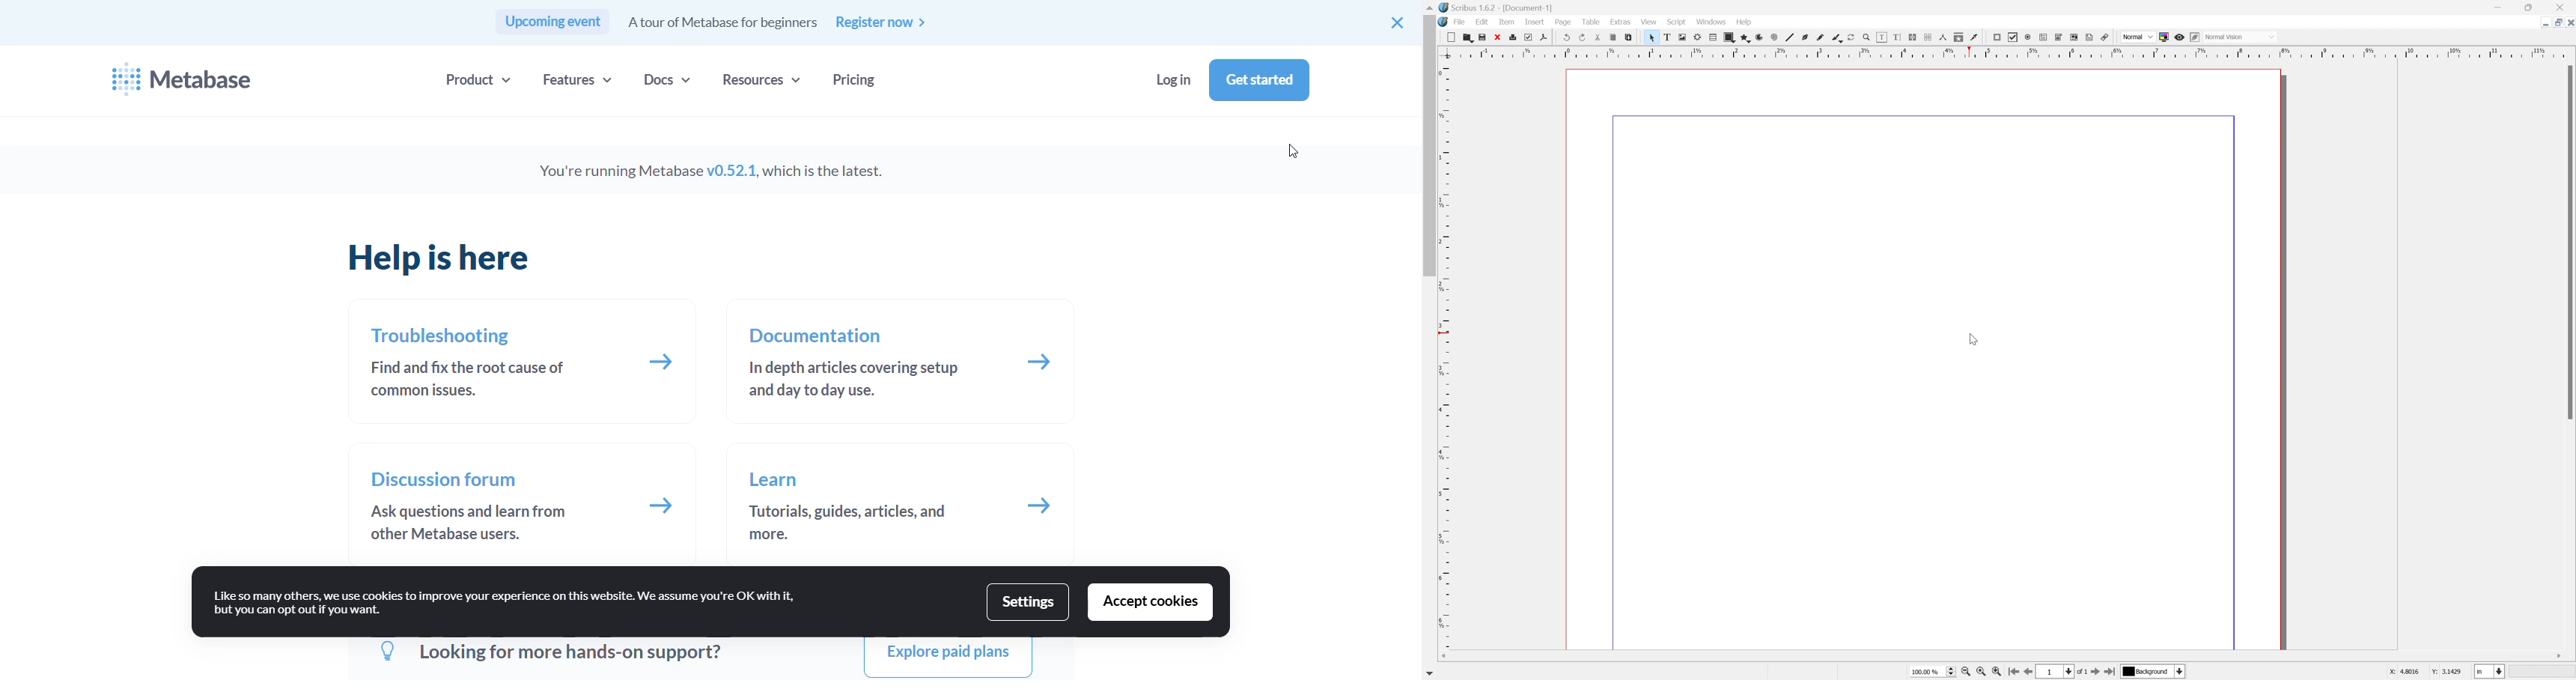  Describe the element at coordinates (1805, 37) in the screenshot. I see `bezier curve` at that location.